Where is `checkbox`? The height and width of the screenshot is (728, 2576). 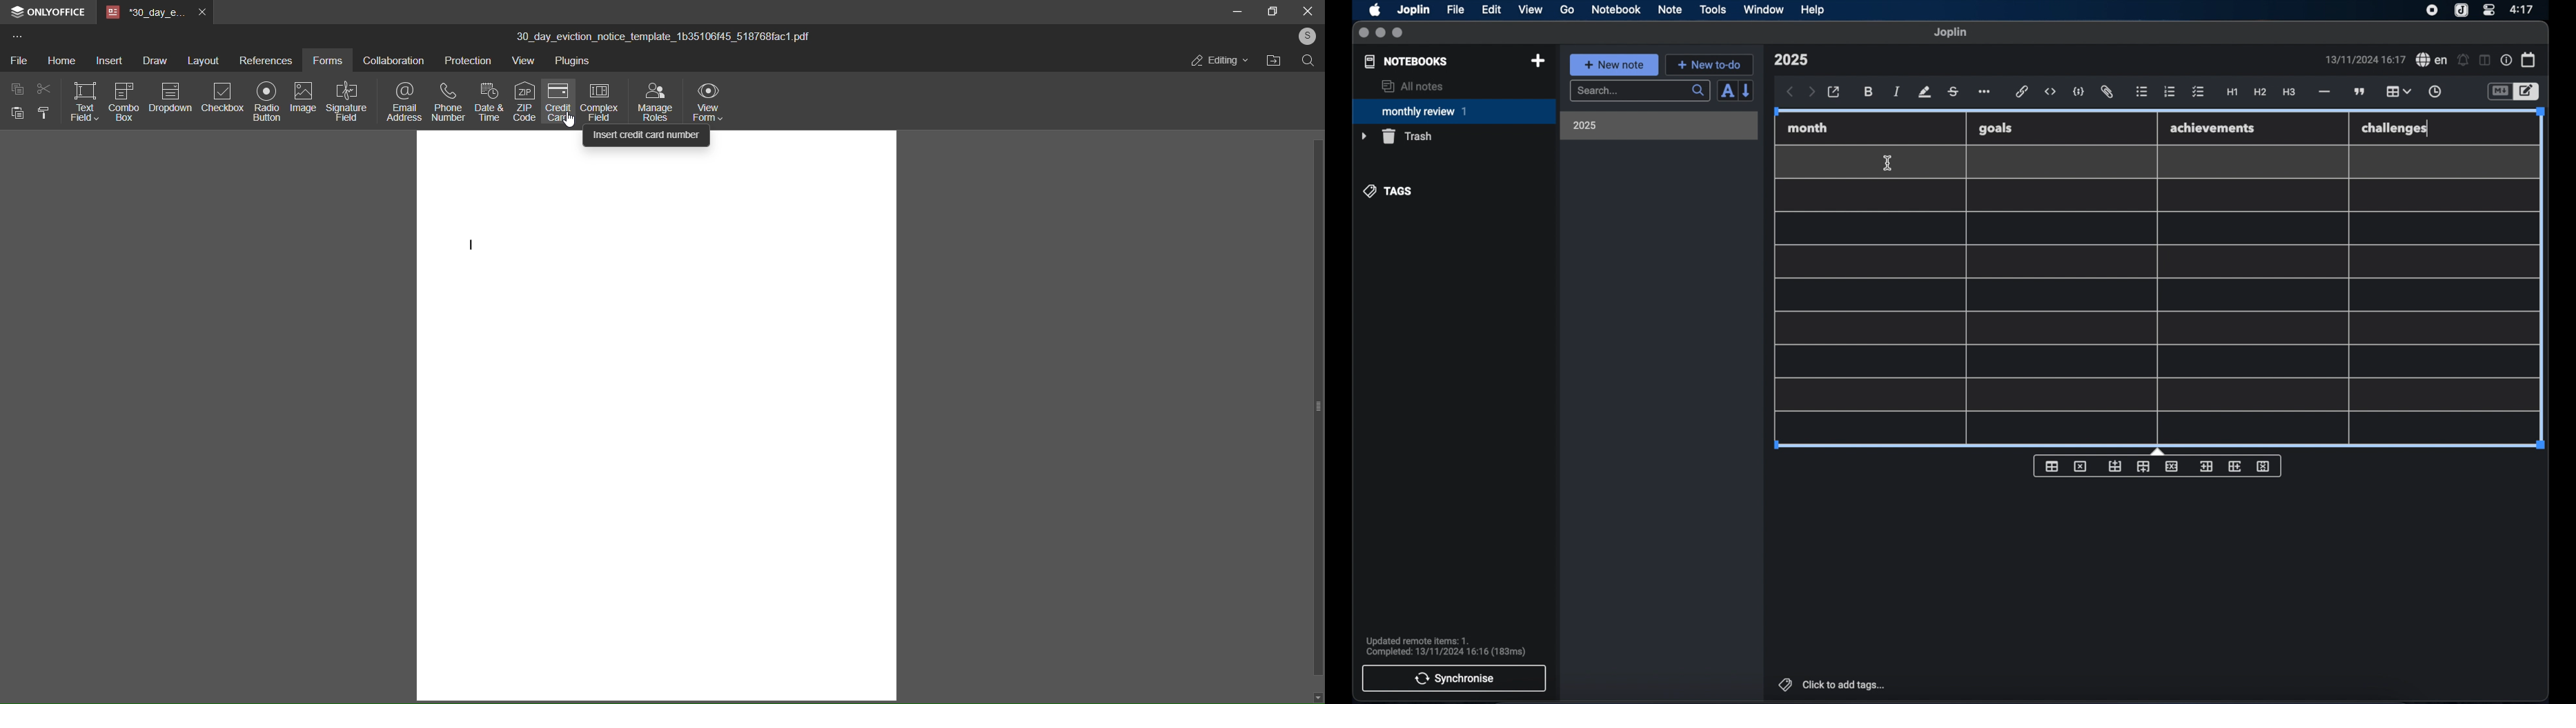 checkbox is located at coordinates (222, 100).